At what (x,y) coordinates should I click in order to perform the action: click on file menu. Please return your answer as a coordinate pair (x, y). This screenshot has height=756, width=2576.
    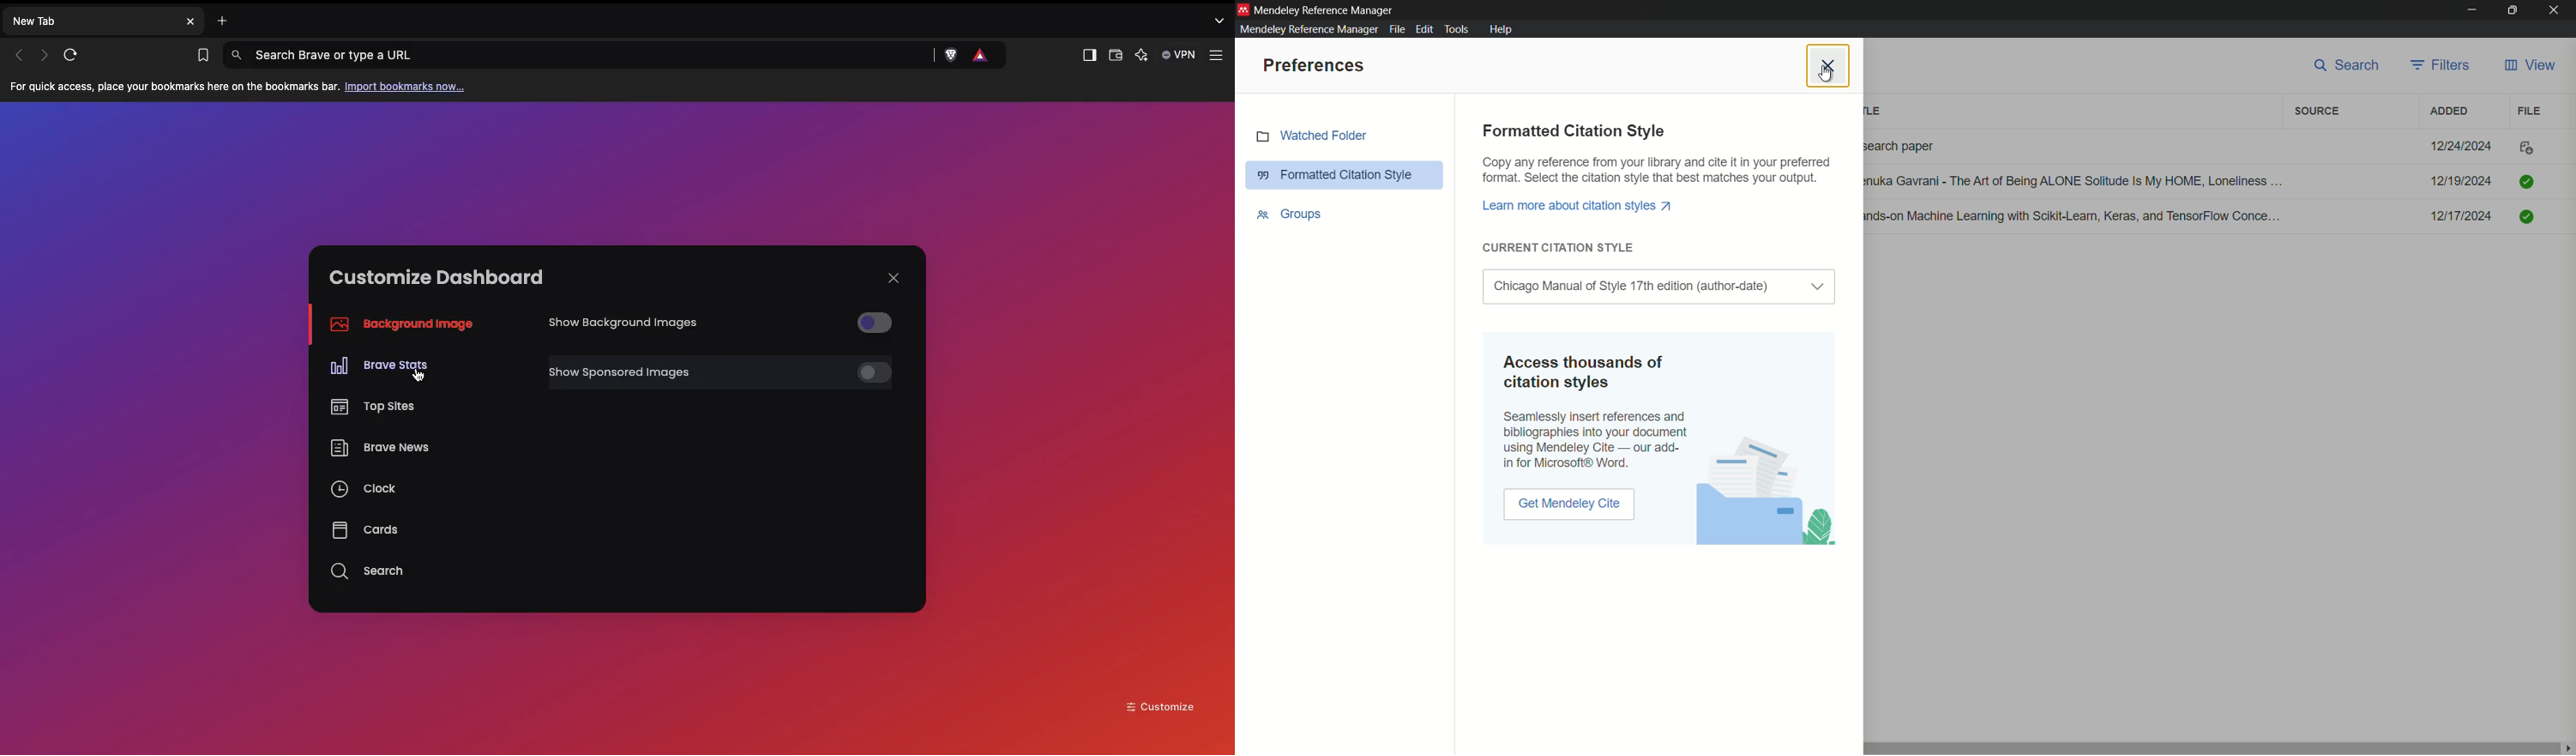
    Looking at the image, I should click on (1395, 29).